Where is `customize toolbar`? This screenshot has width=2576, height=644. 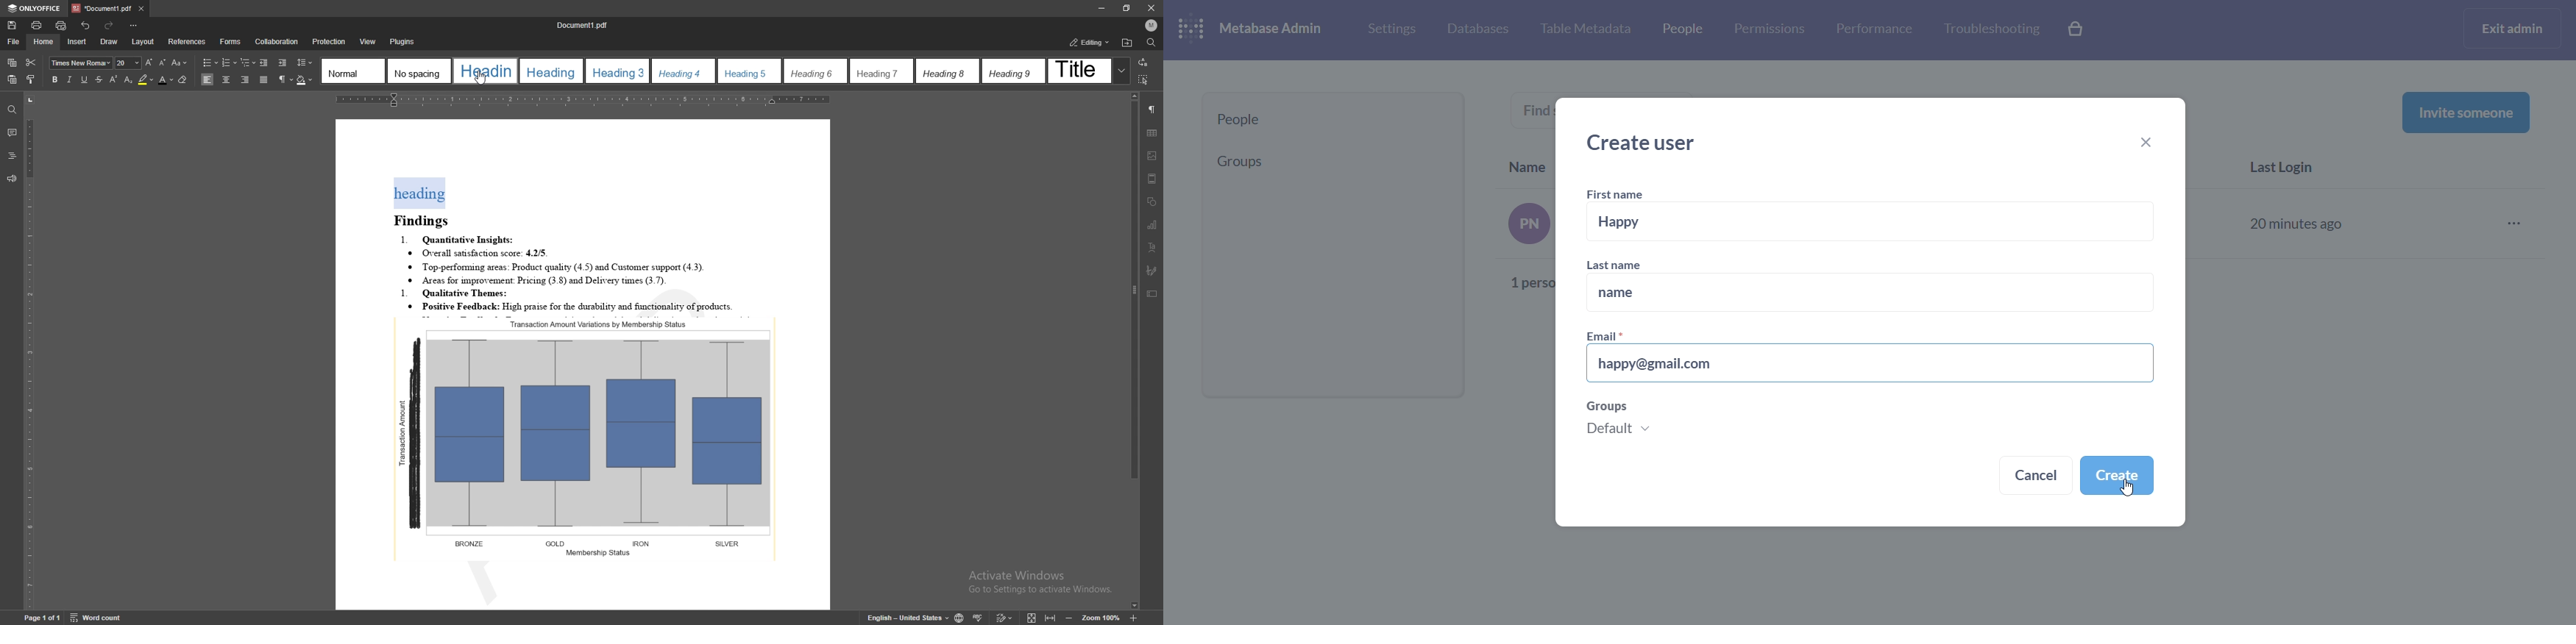 customize toolbar is located at coordinates (135, 26).